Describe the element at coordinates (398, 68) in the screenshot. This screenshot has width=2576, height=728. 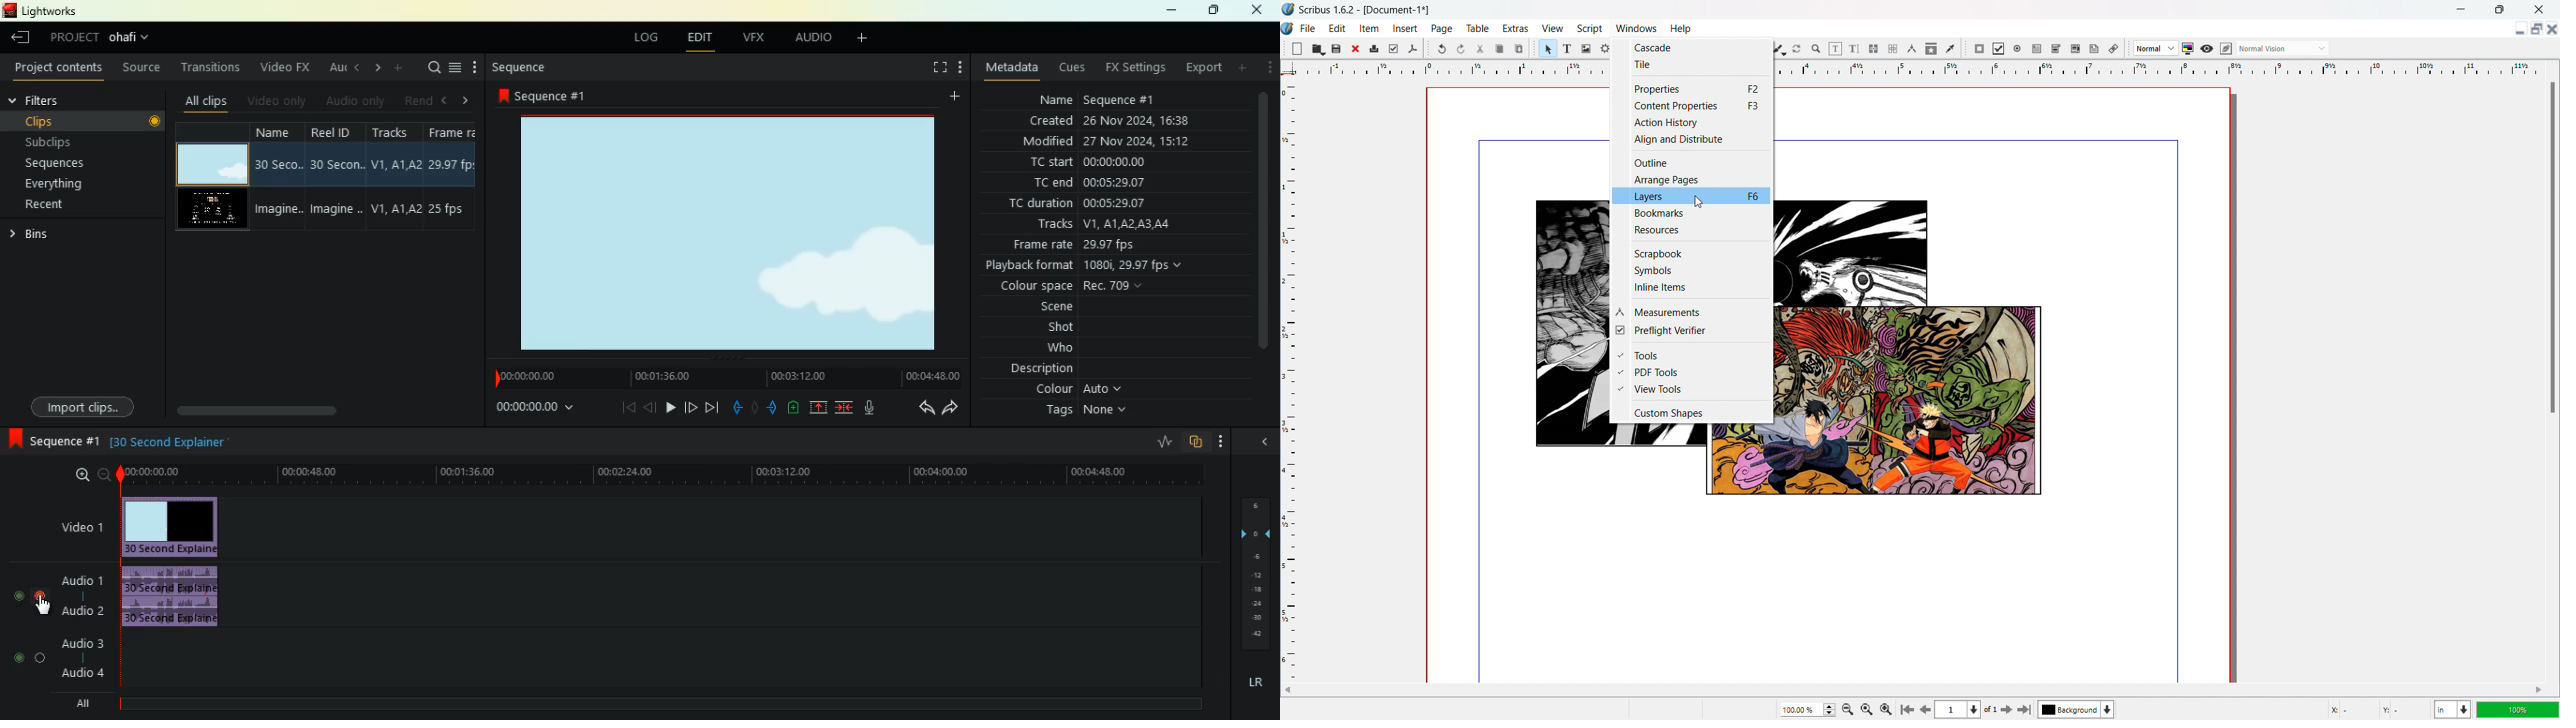
I see `more` at that location.